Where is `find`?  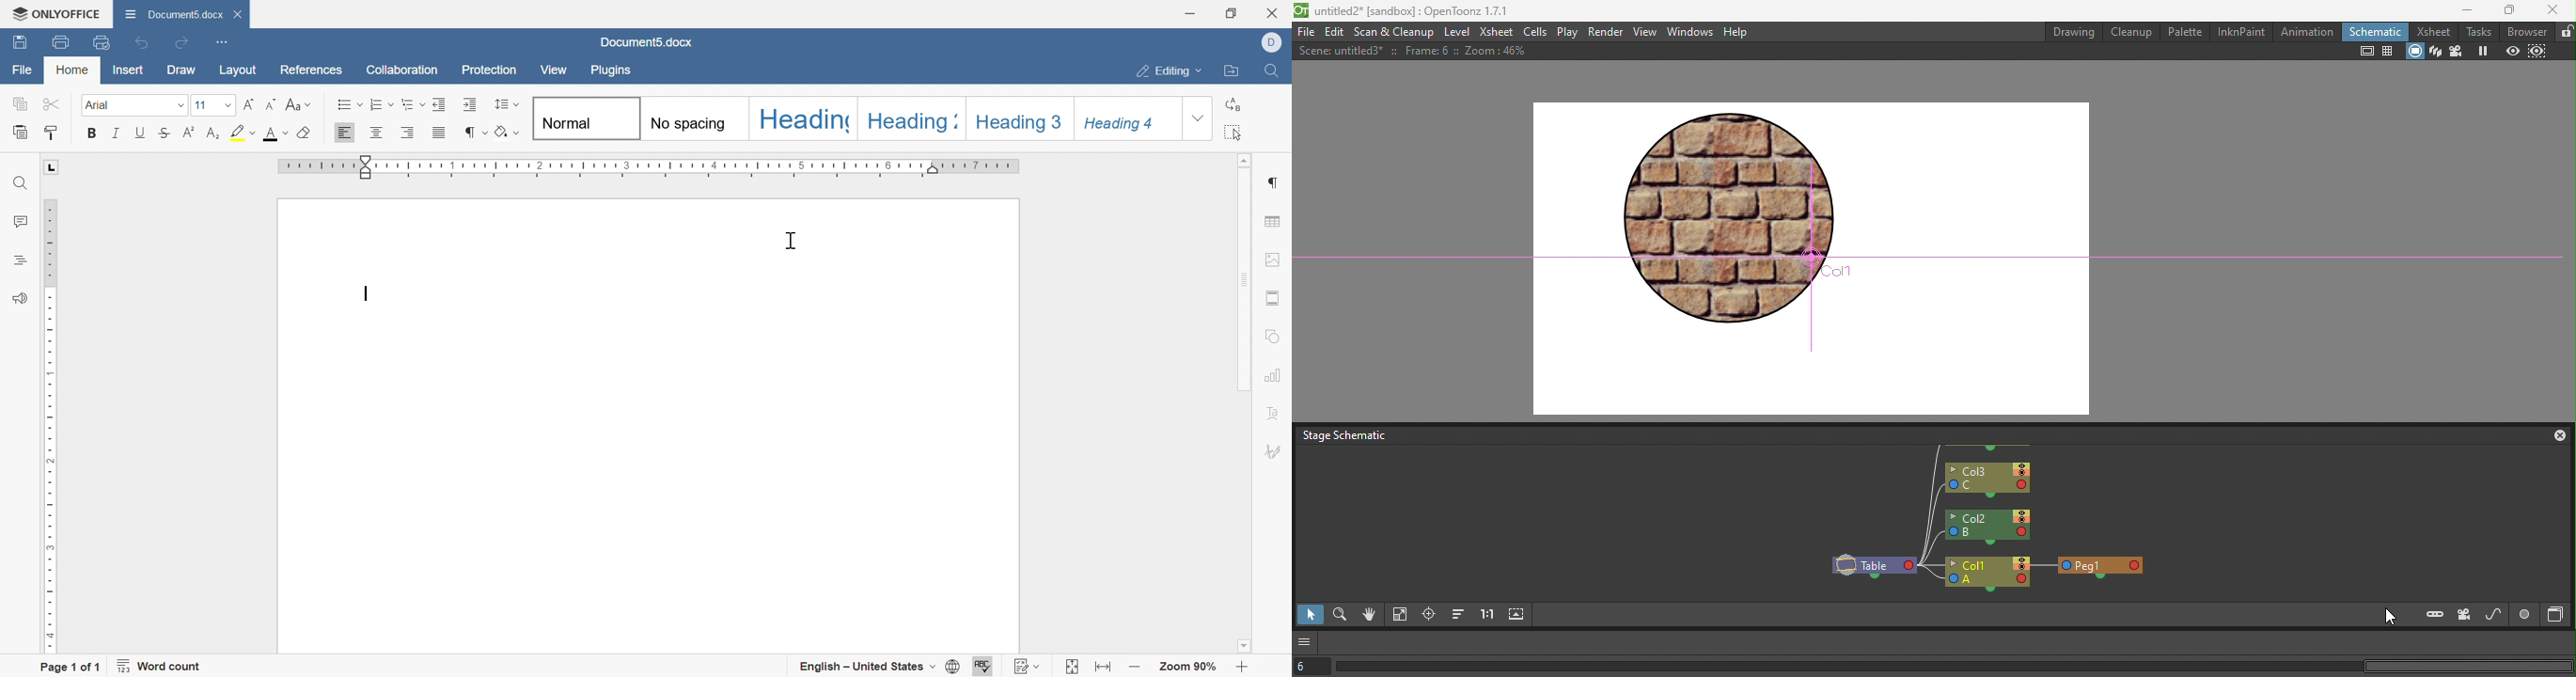 find is located at coordinates (1275, 71).